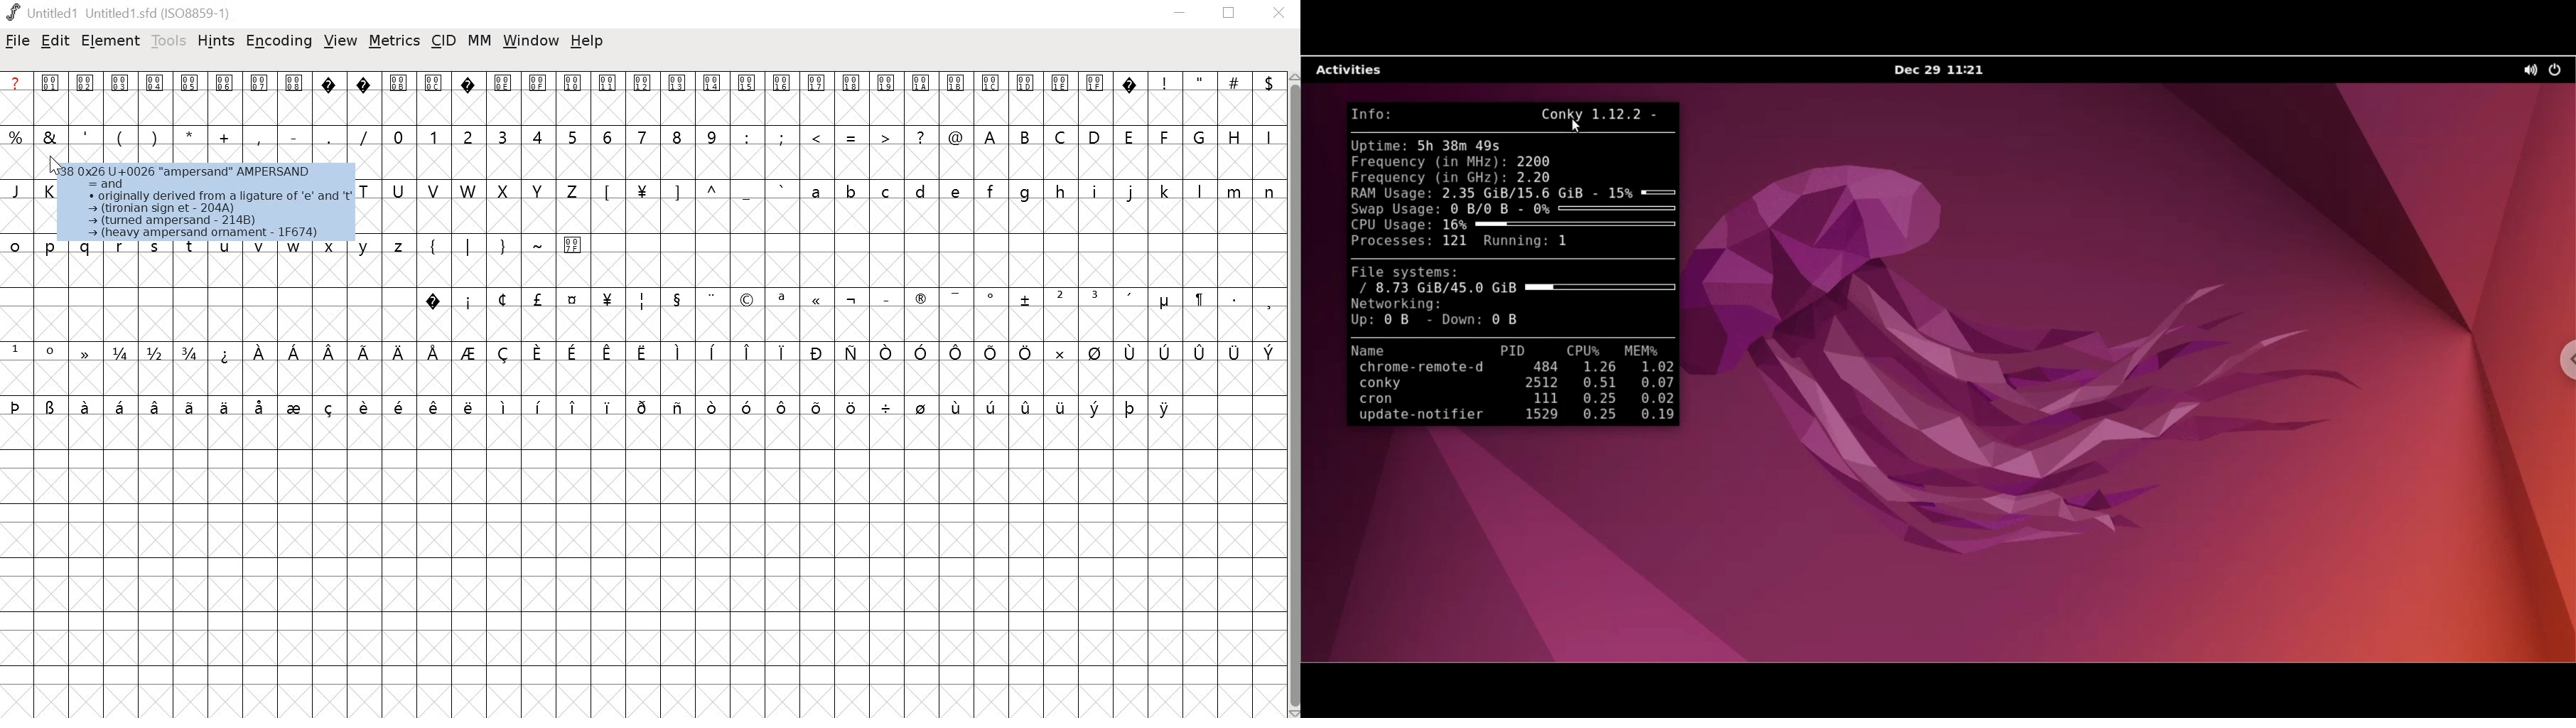  I want to click on edit, so click(56, 42).